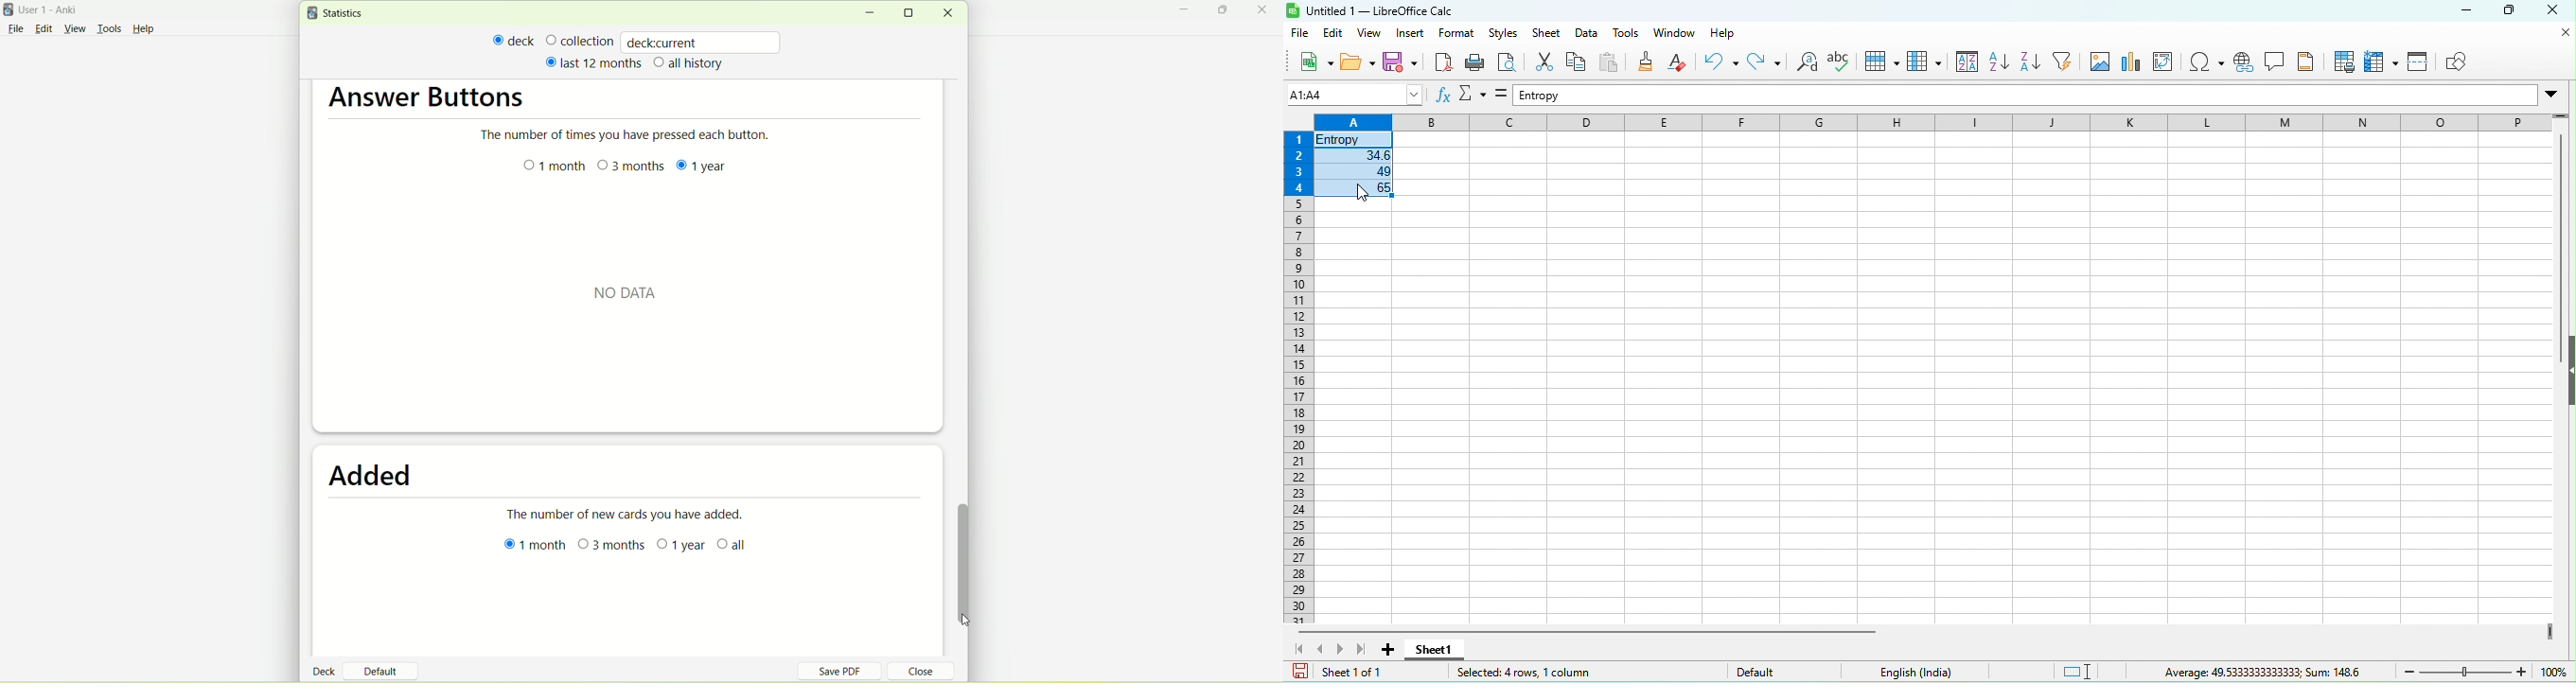 The image size is (2576, 700). I want to click on export directly as pdf, so click(1446, 61).